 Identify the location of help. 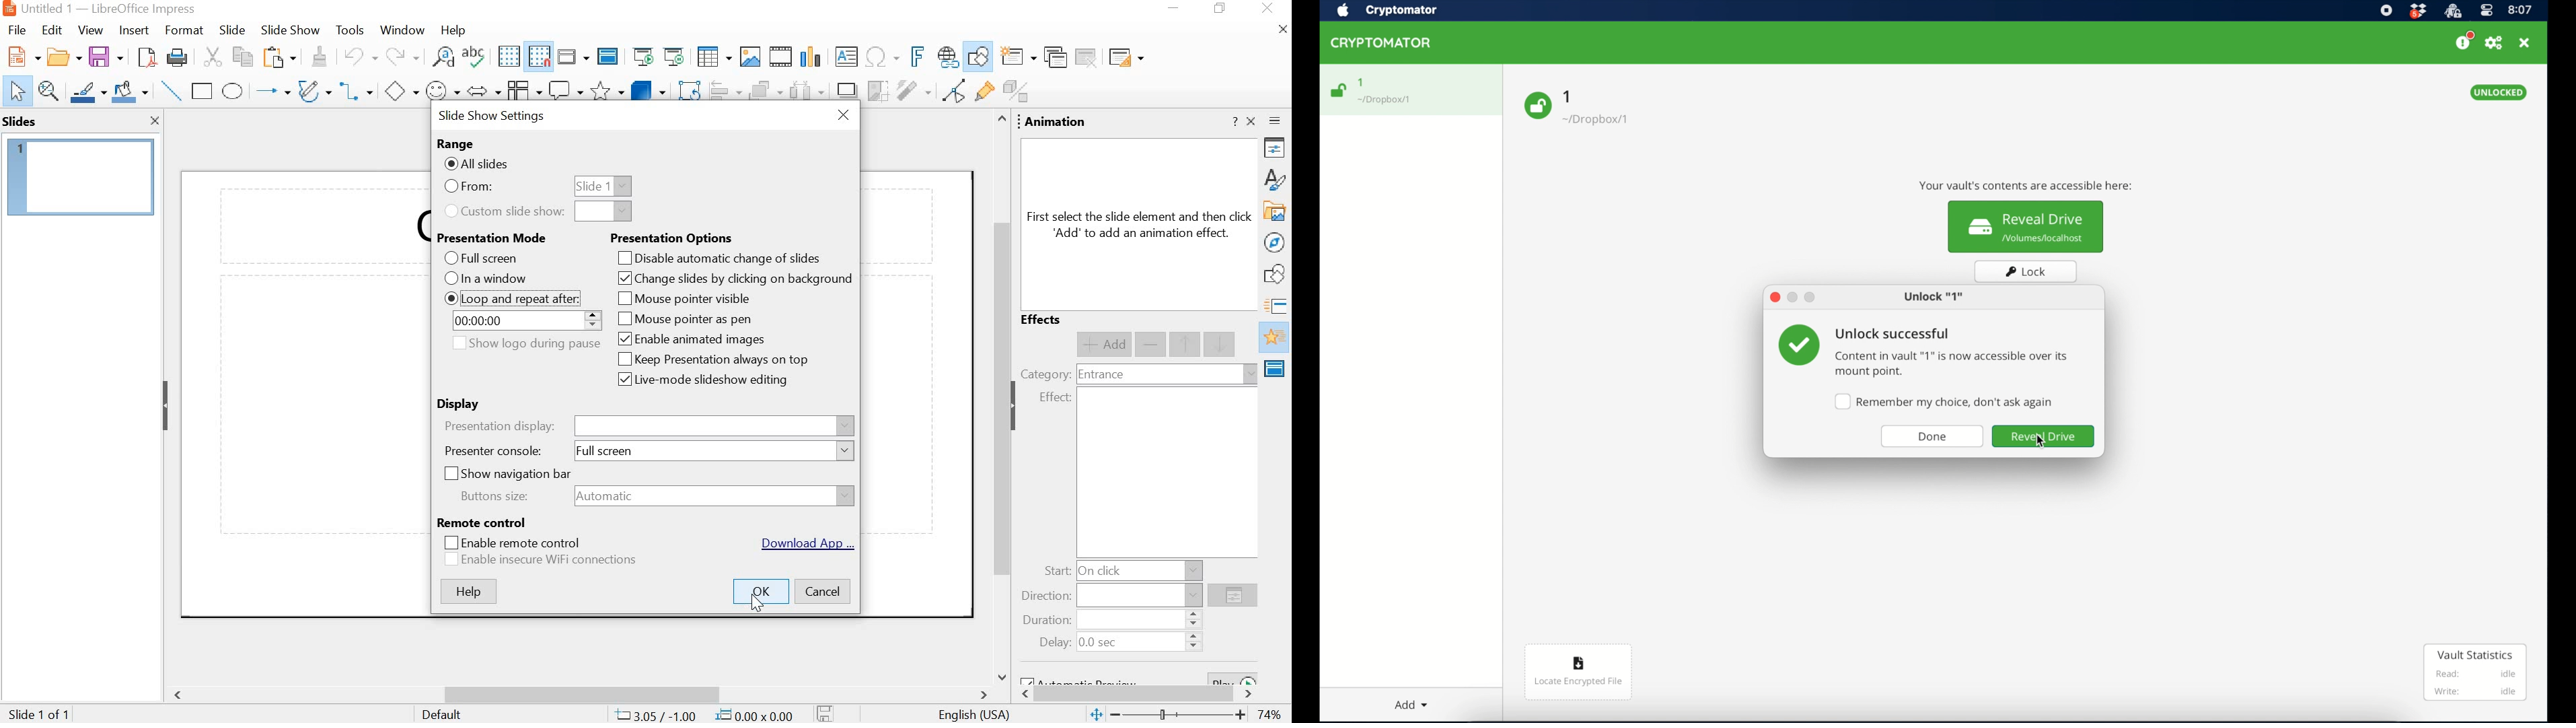
(468, 592).